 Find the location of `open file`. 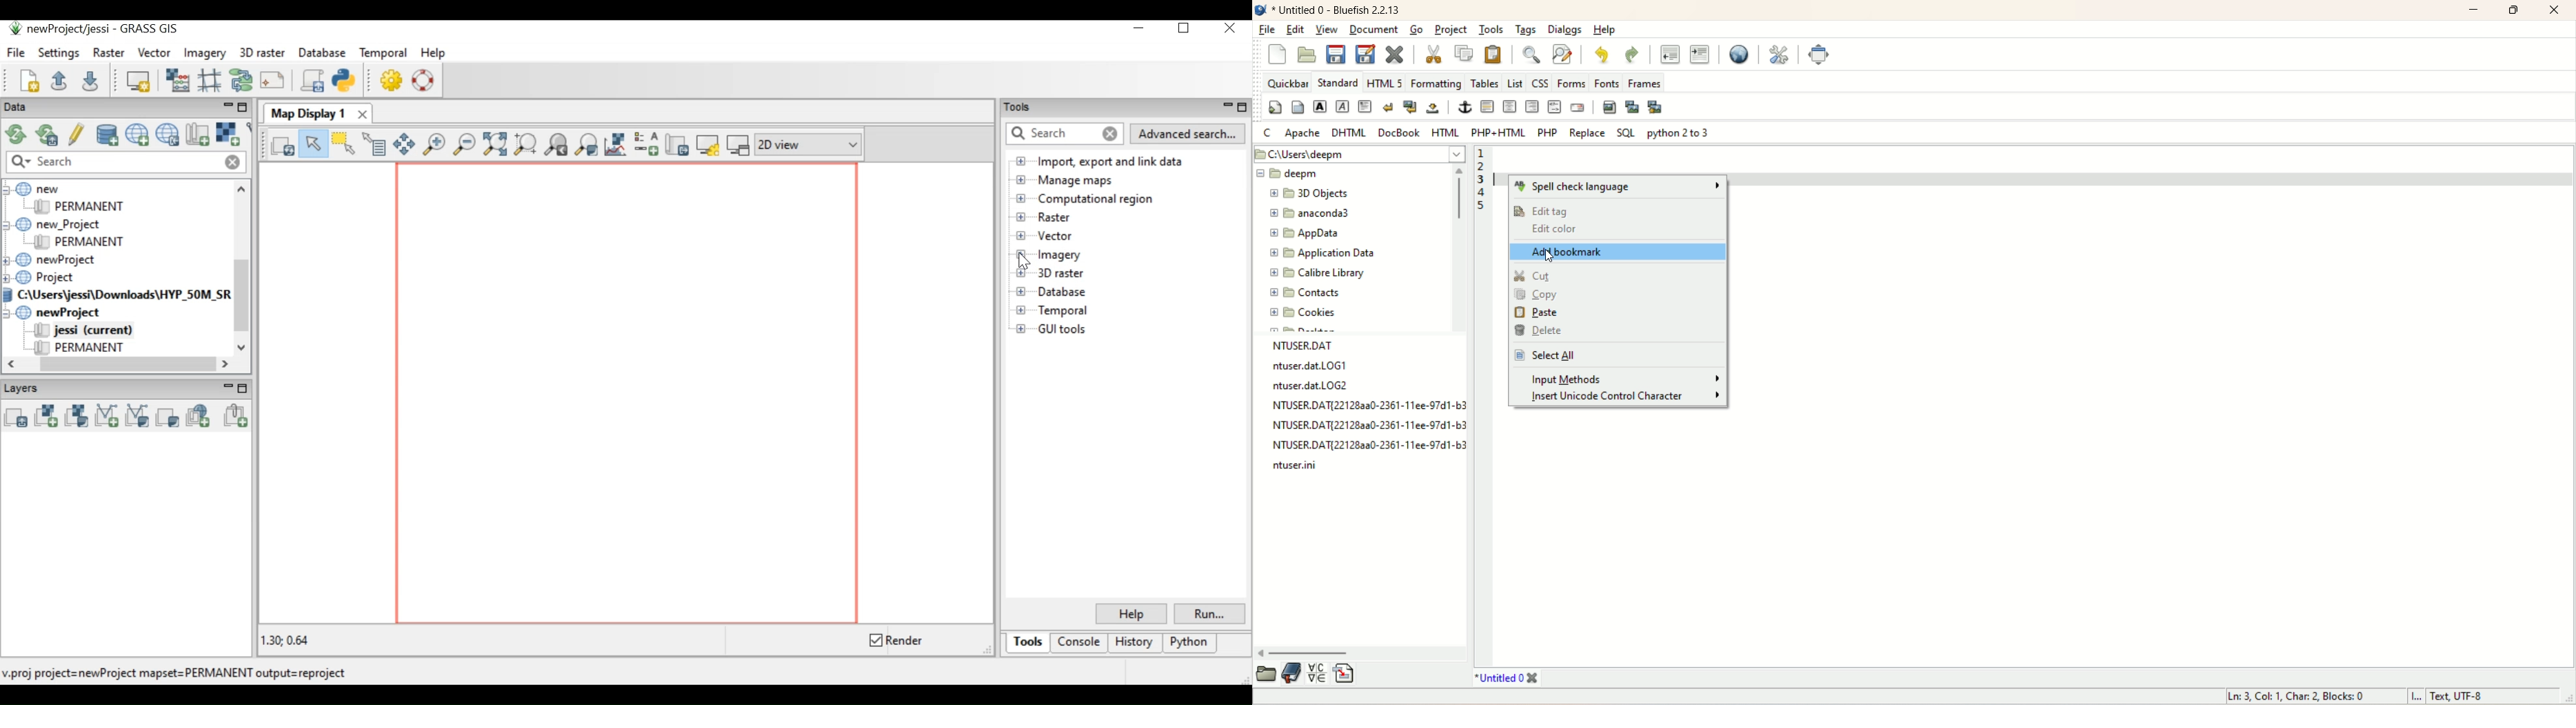

open file is located at coordinates (1307, 55).